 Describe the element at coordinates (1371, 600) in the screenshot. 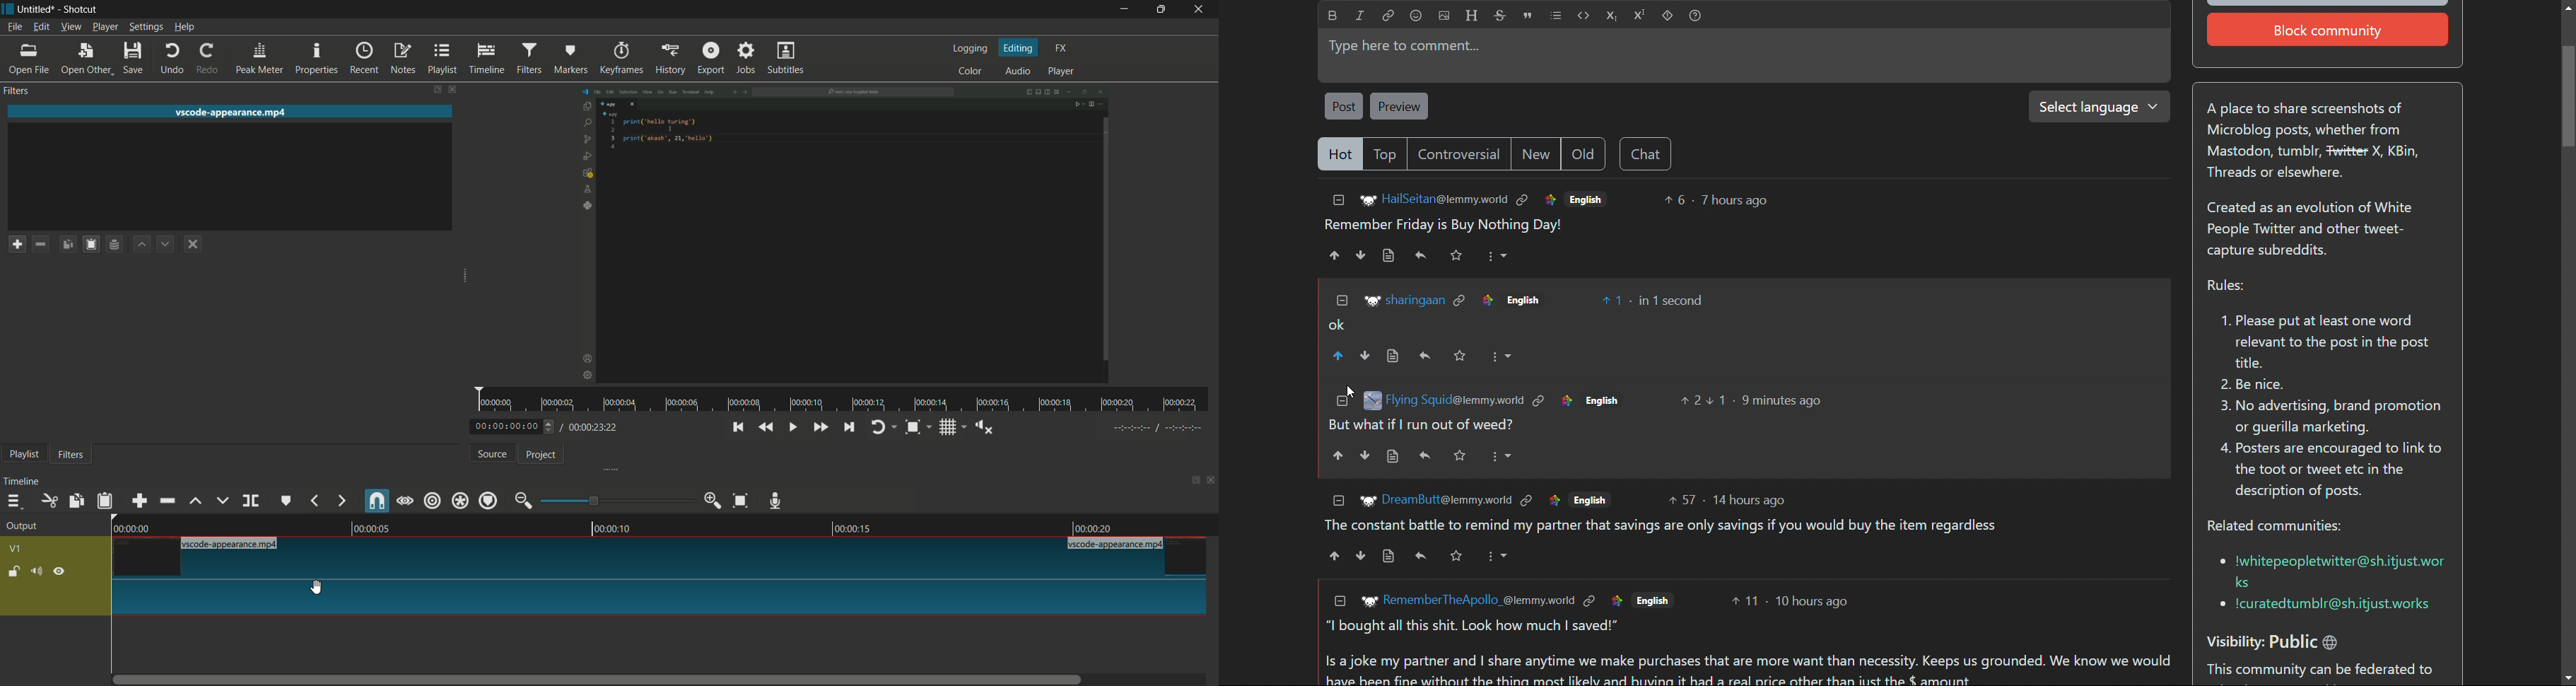

I see `image` at that location.